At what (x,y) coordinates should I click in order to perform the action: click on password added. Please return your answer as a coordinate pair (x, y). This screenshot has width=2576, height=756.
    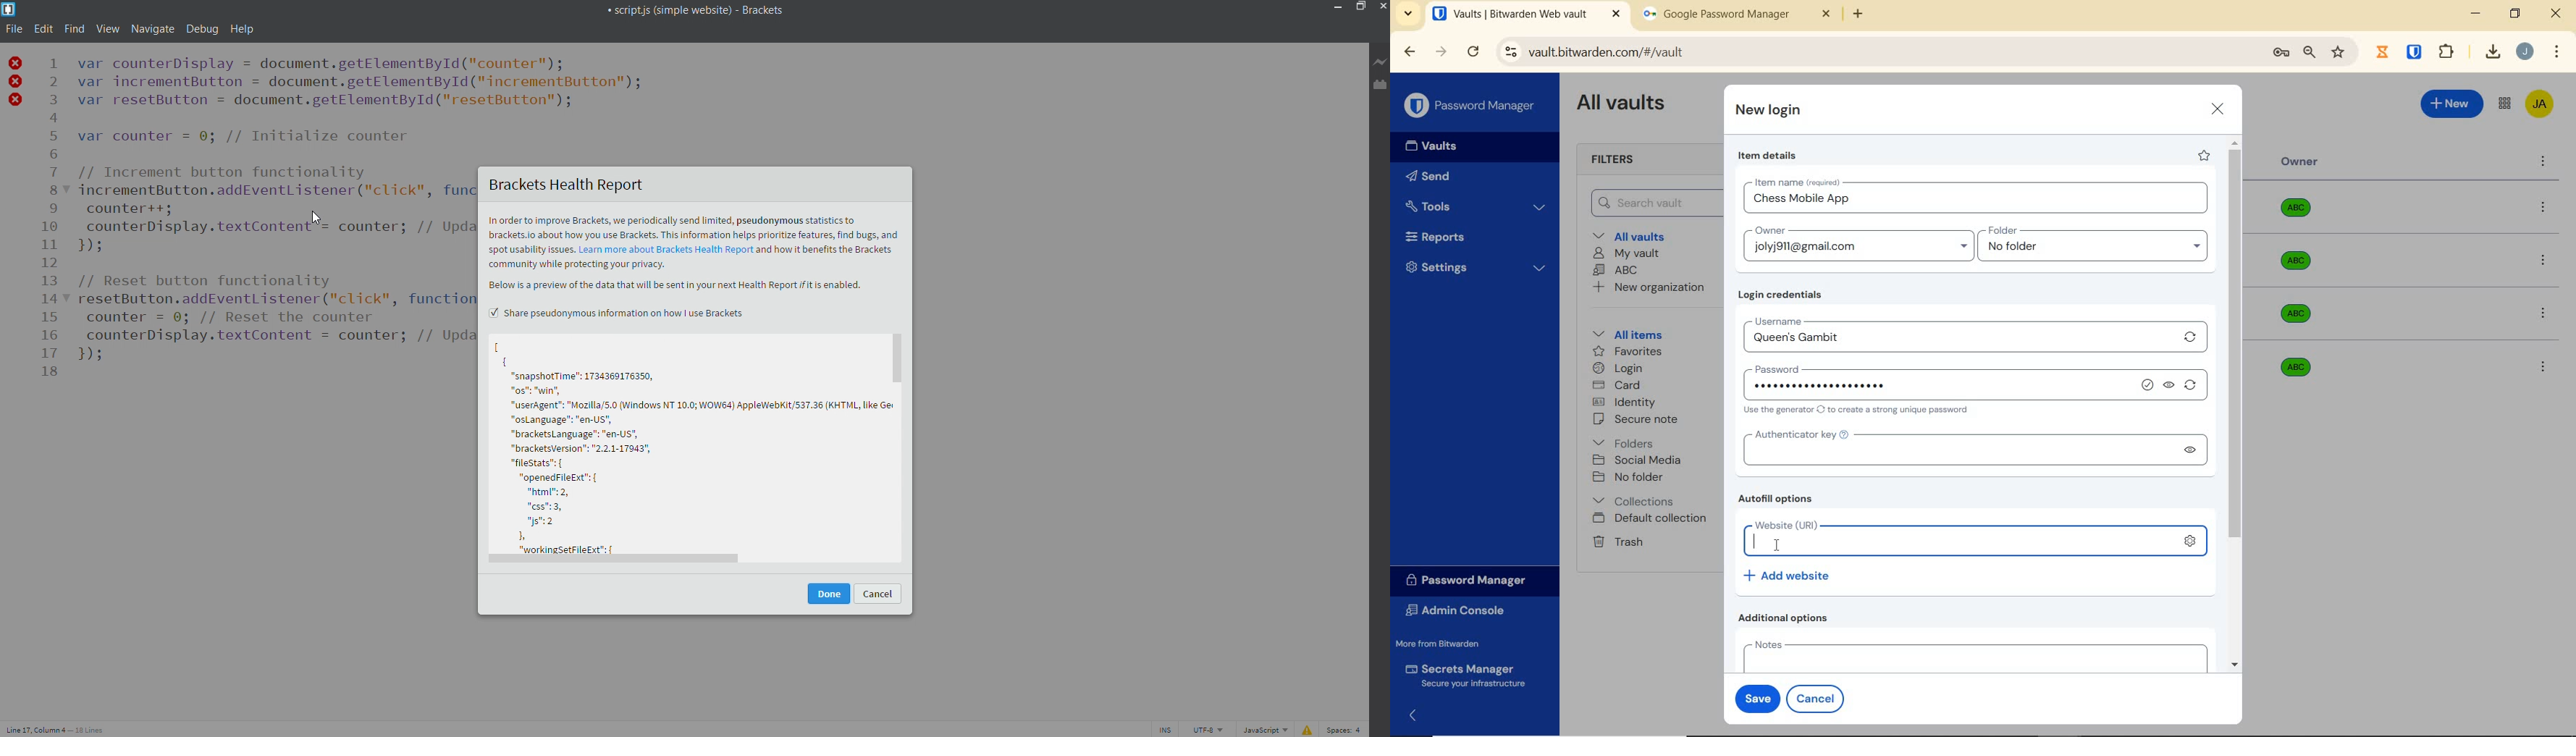
    Looking at the image, I should click on (1941, 387).